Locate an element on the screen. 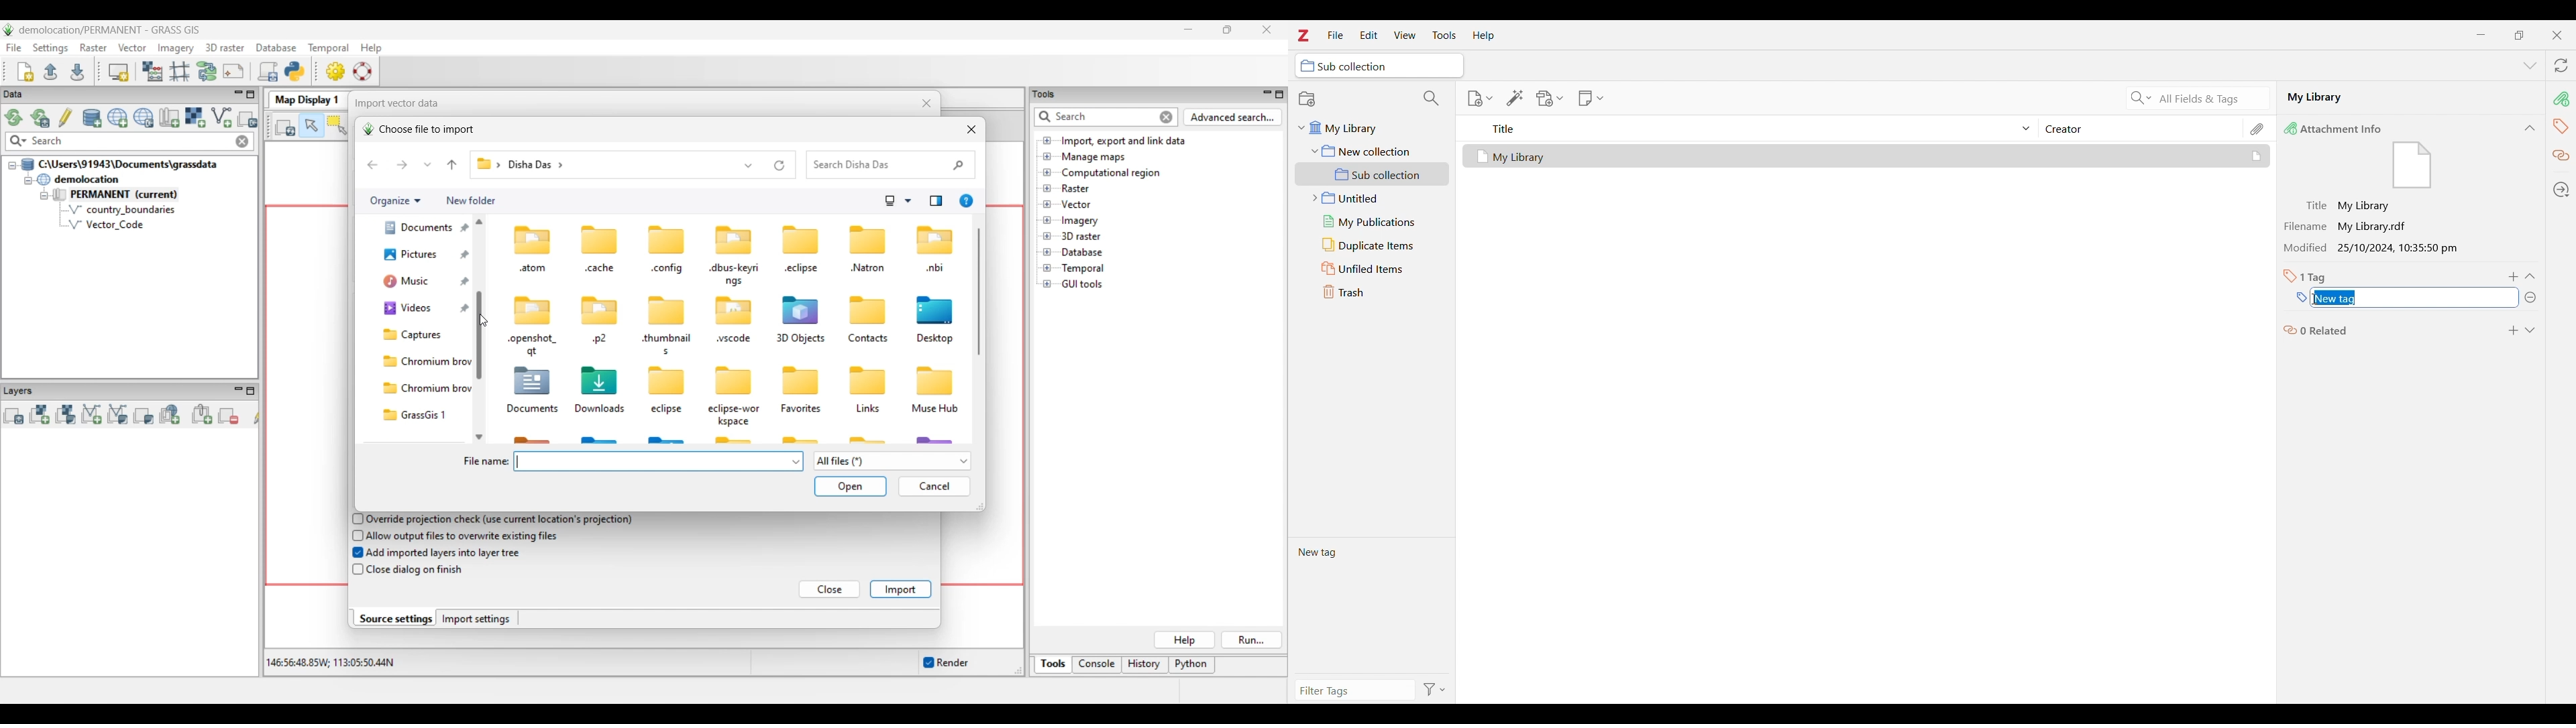 Image resolution: width=2576 pixels, height=728 pixels. Sync with zotero.org is located at coordinates (2561, 65).